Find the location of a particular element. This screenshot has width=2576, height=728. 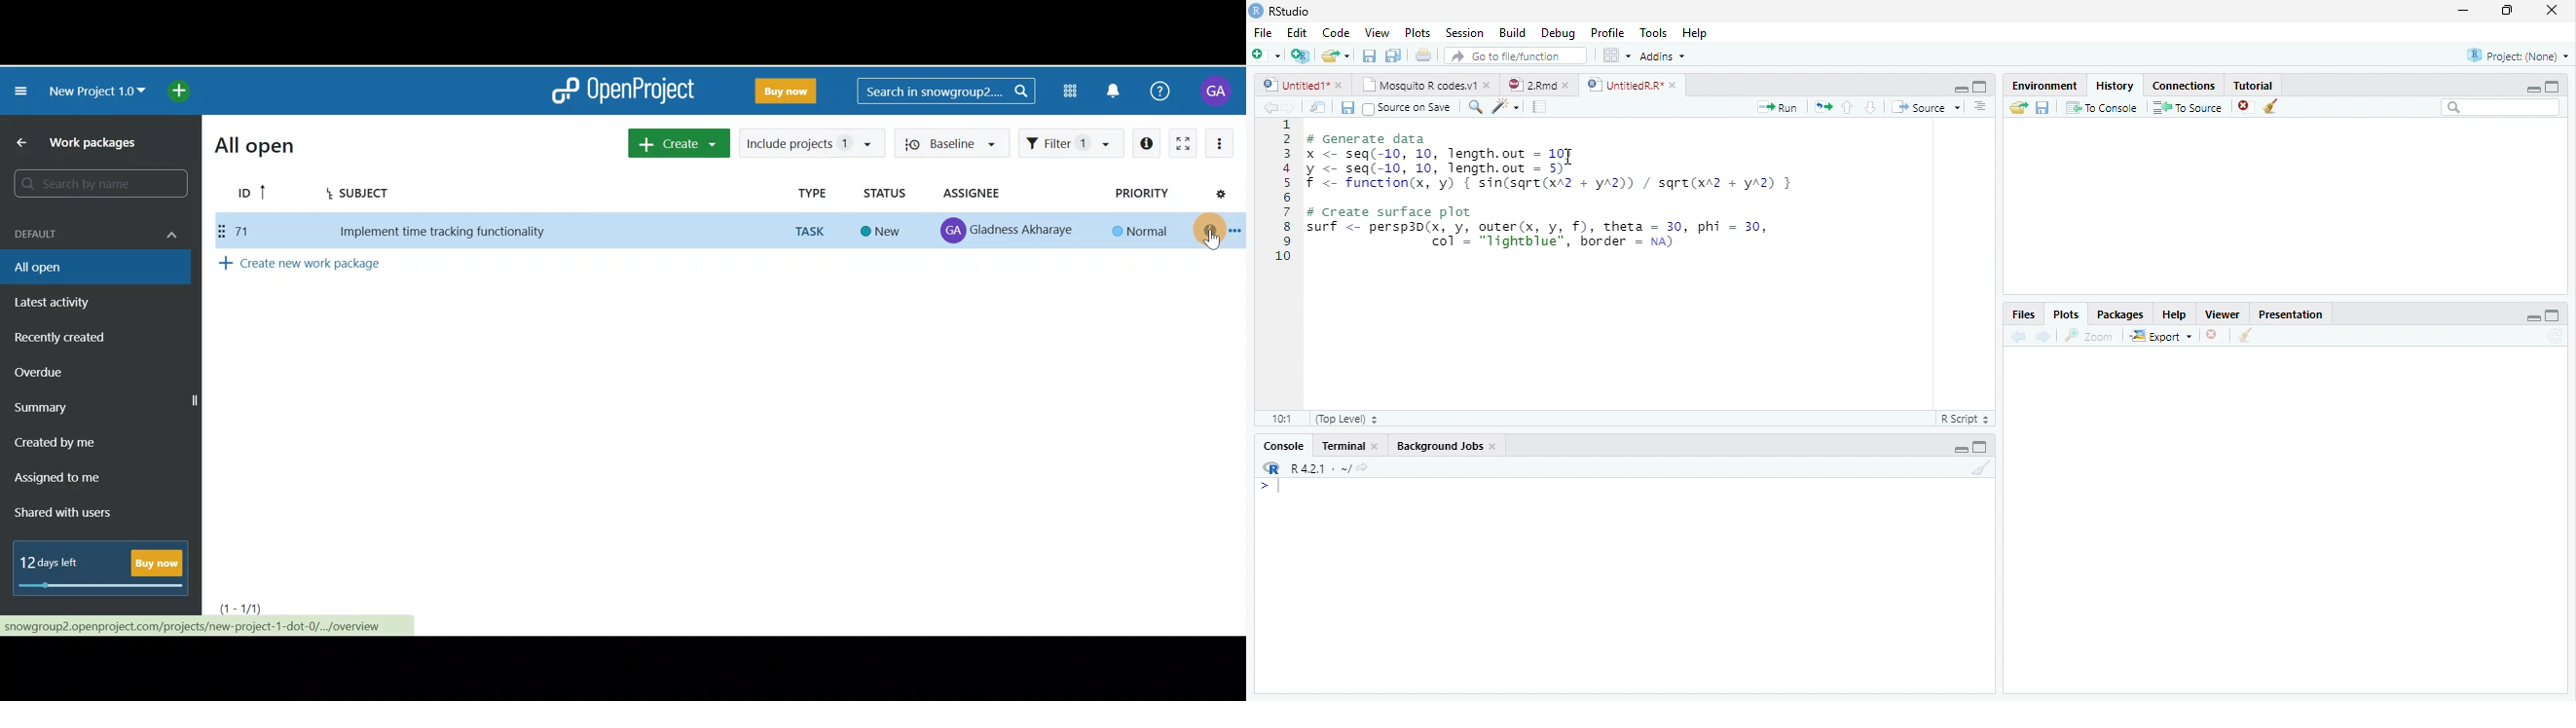

Save all open documents is located at coordinates (1392, 55).